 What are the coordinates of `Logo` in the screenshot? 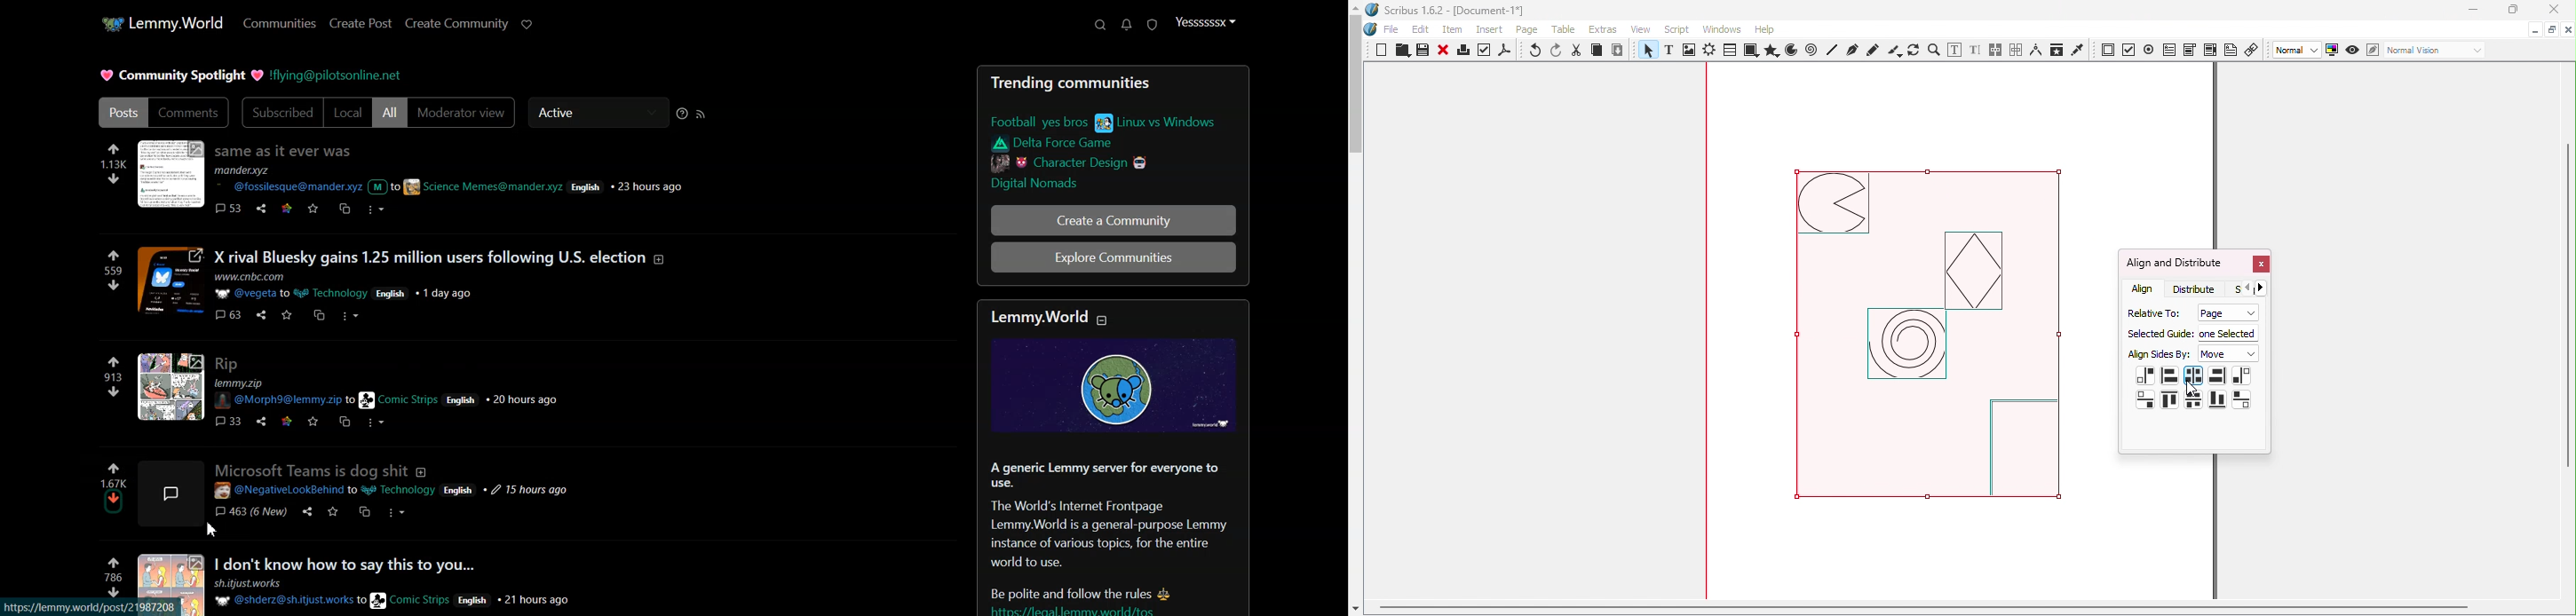 It's located at (1372, 30).